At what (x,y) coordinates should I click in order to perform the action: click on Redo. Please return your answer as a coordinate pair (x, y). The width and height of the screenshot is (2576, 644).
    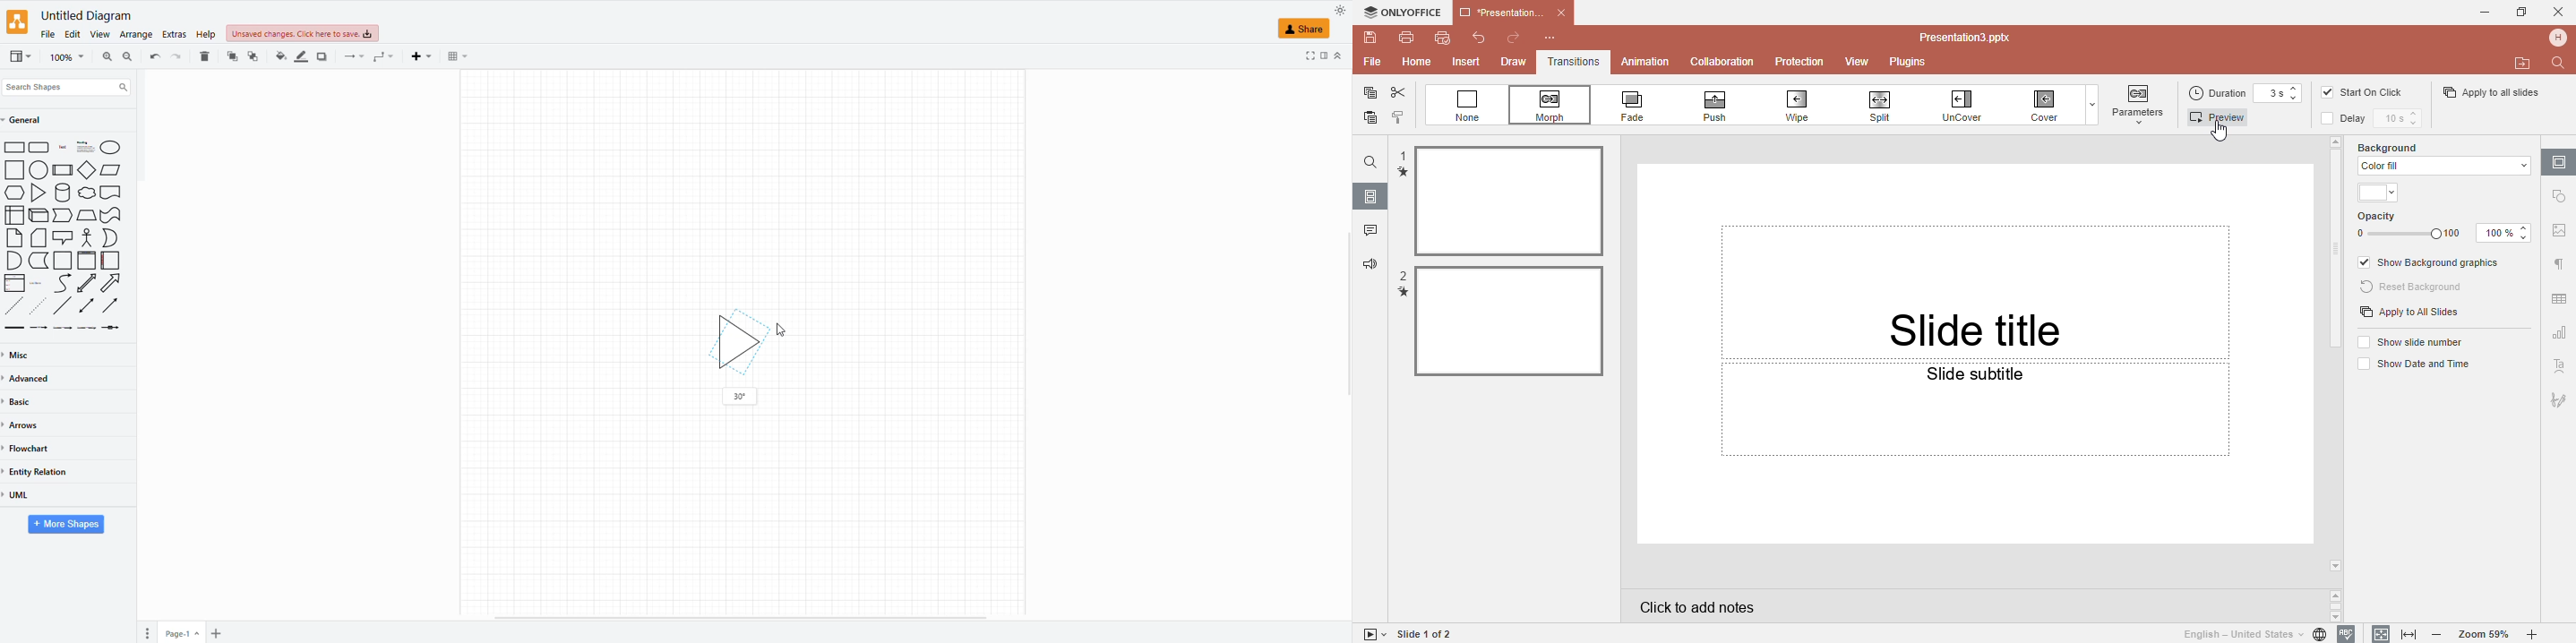
    Looking at the image, I should click on (1513, 39).